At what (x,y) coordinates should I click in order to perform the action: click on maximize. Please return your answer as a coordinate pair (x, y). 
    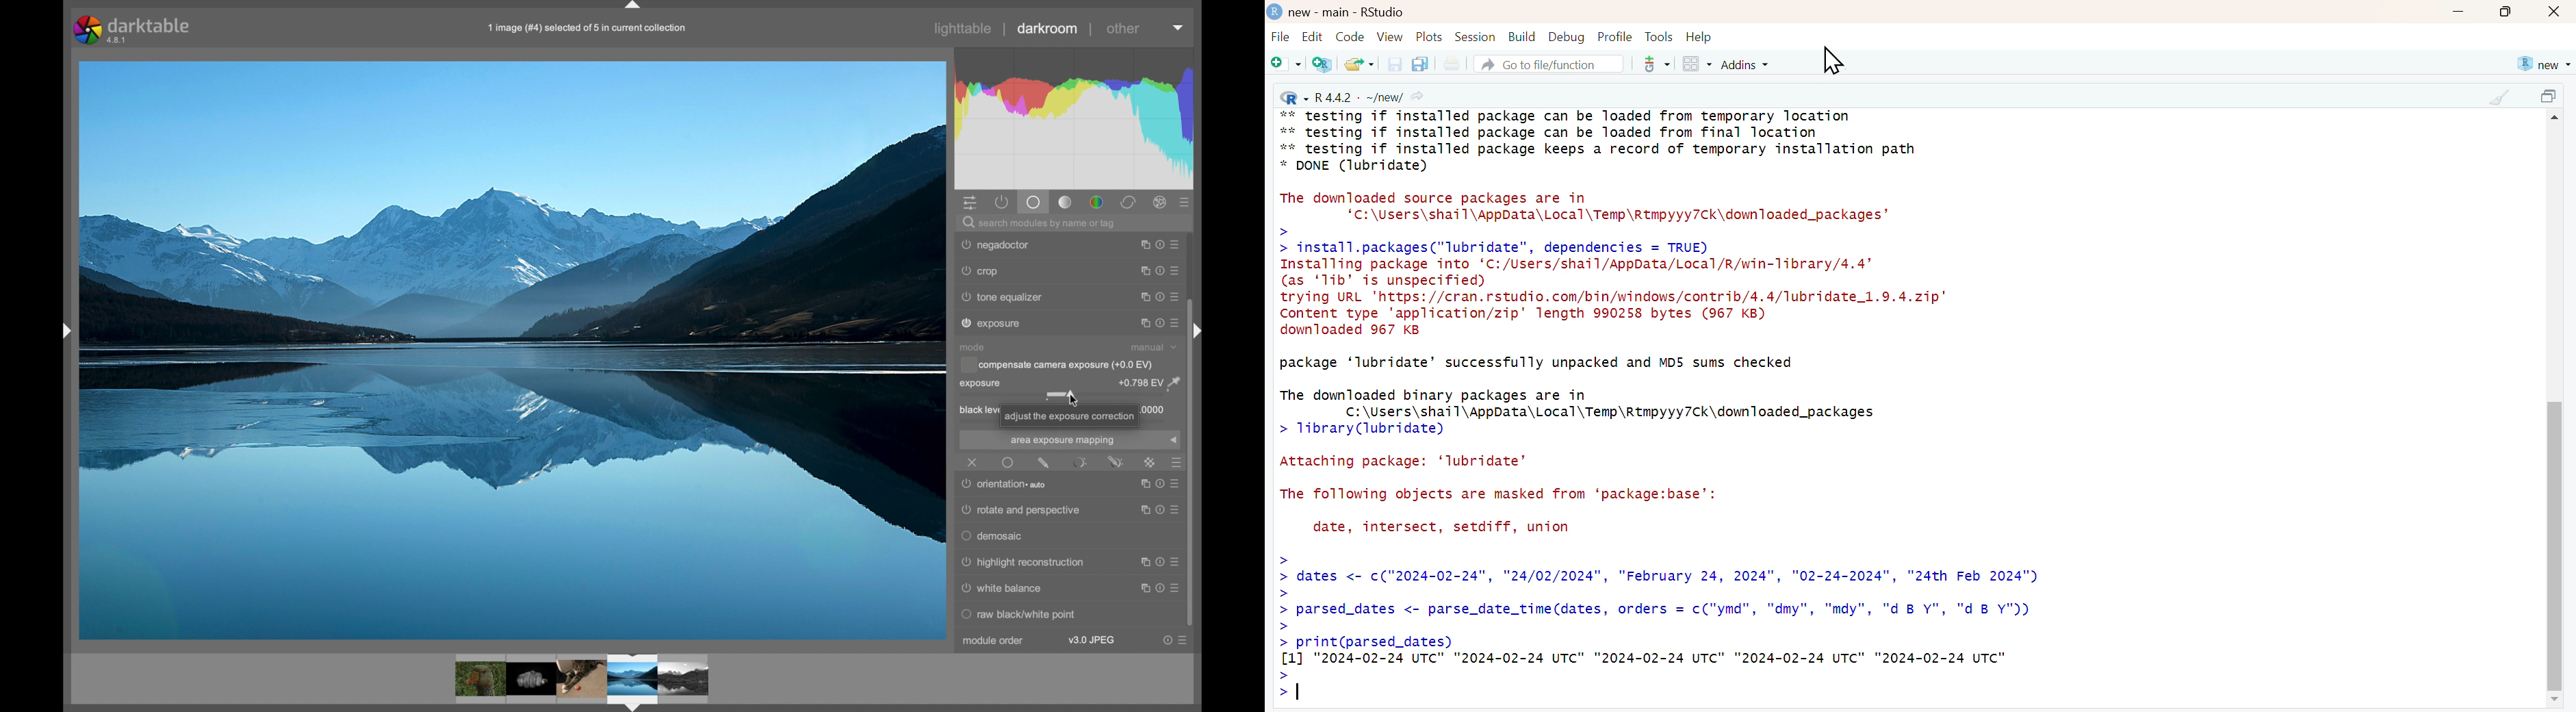
    Looking at the image, I should click on (2506, 12).